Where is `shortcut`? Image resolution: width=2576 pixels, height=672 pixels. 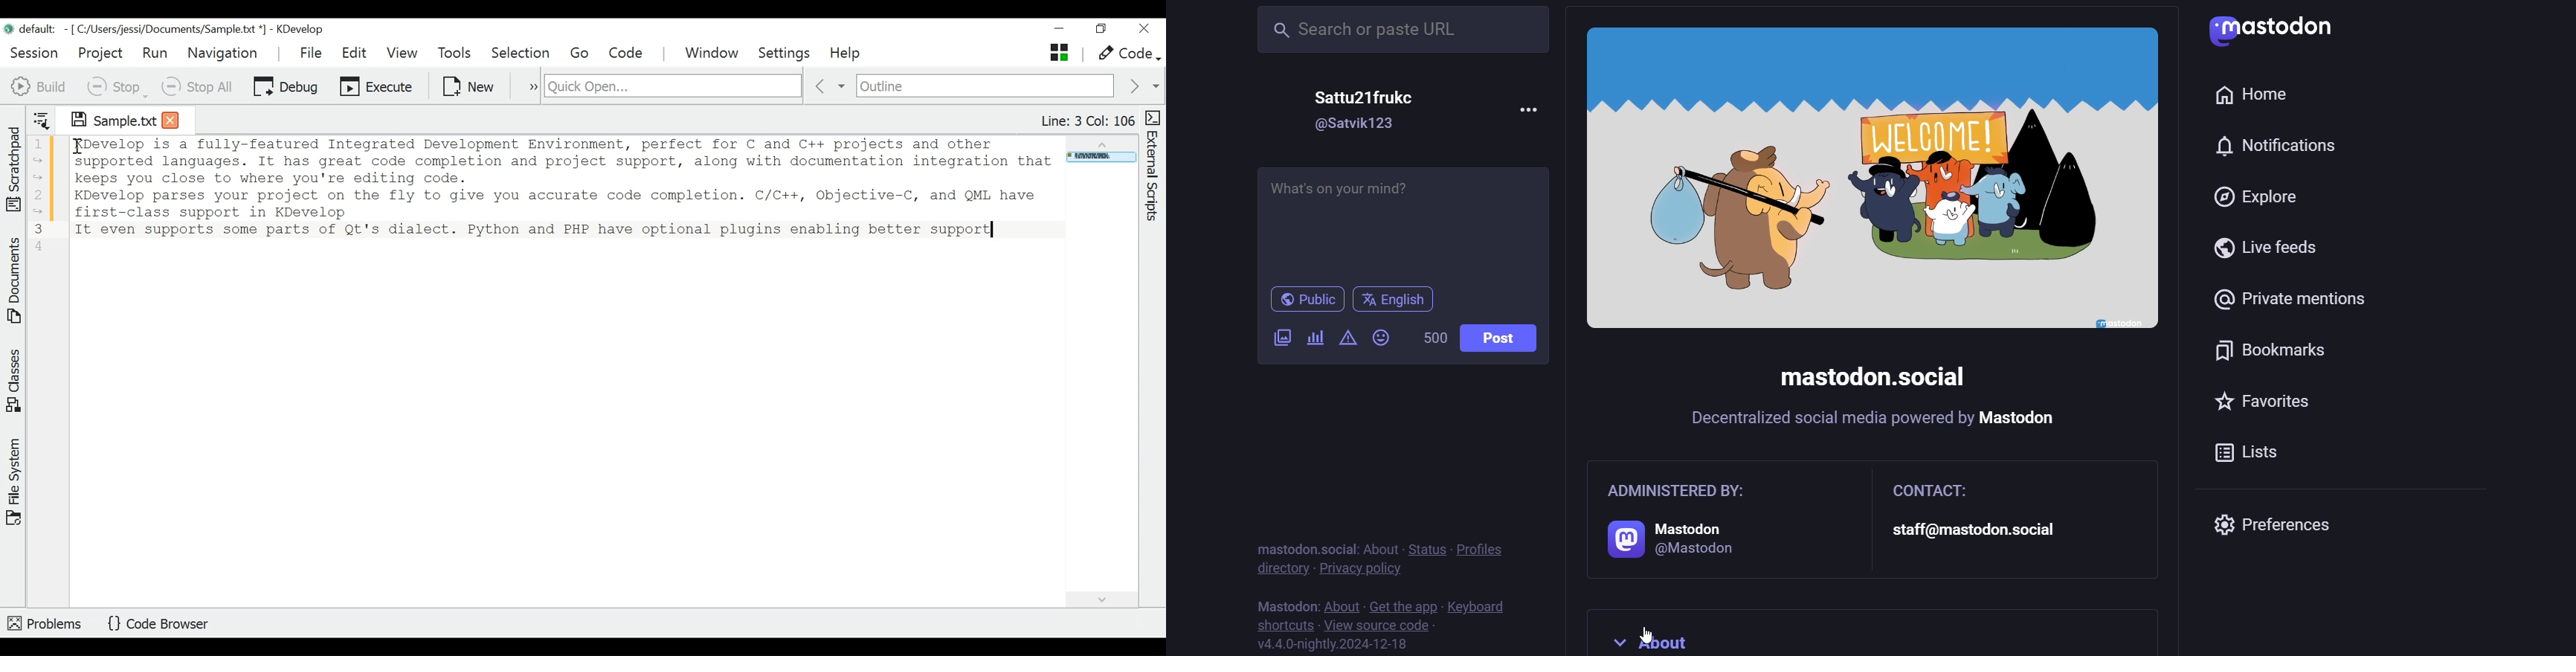 shortcut is located at coordinates (1280, 623).